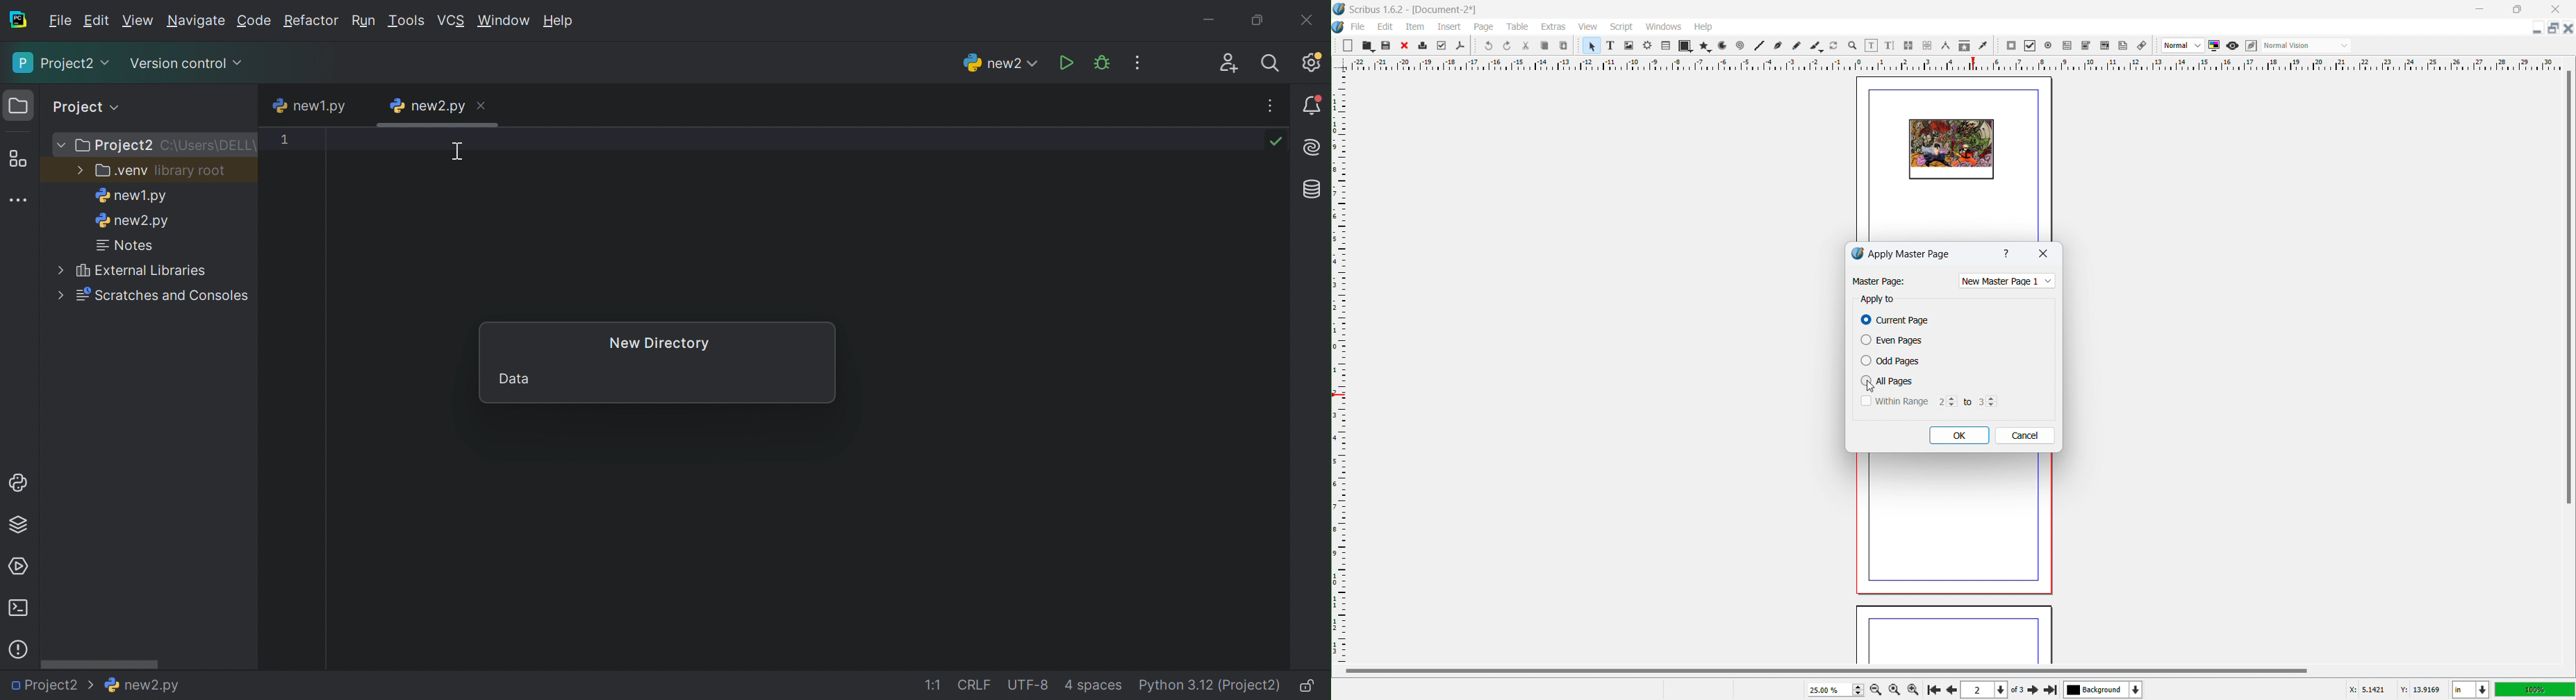 The image size is (2576, 700). I want to click on item, so click(1416, 26).